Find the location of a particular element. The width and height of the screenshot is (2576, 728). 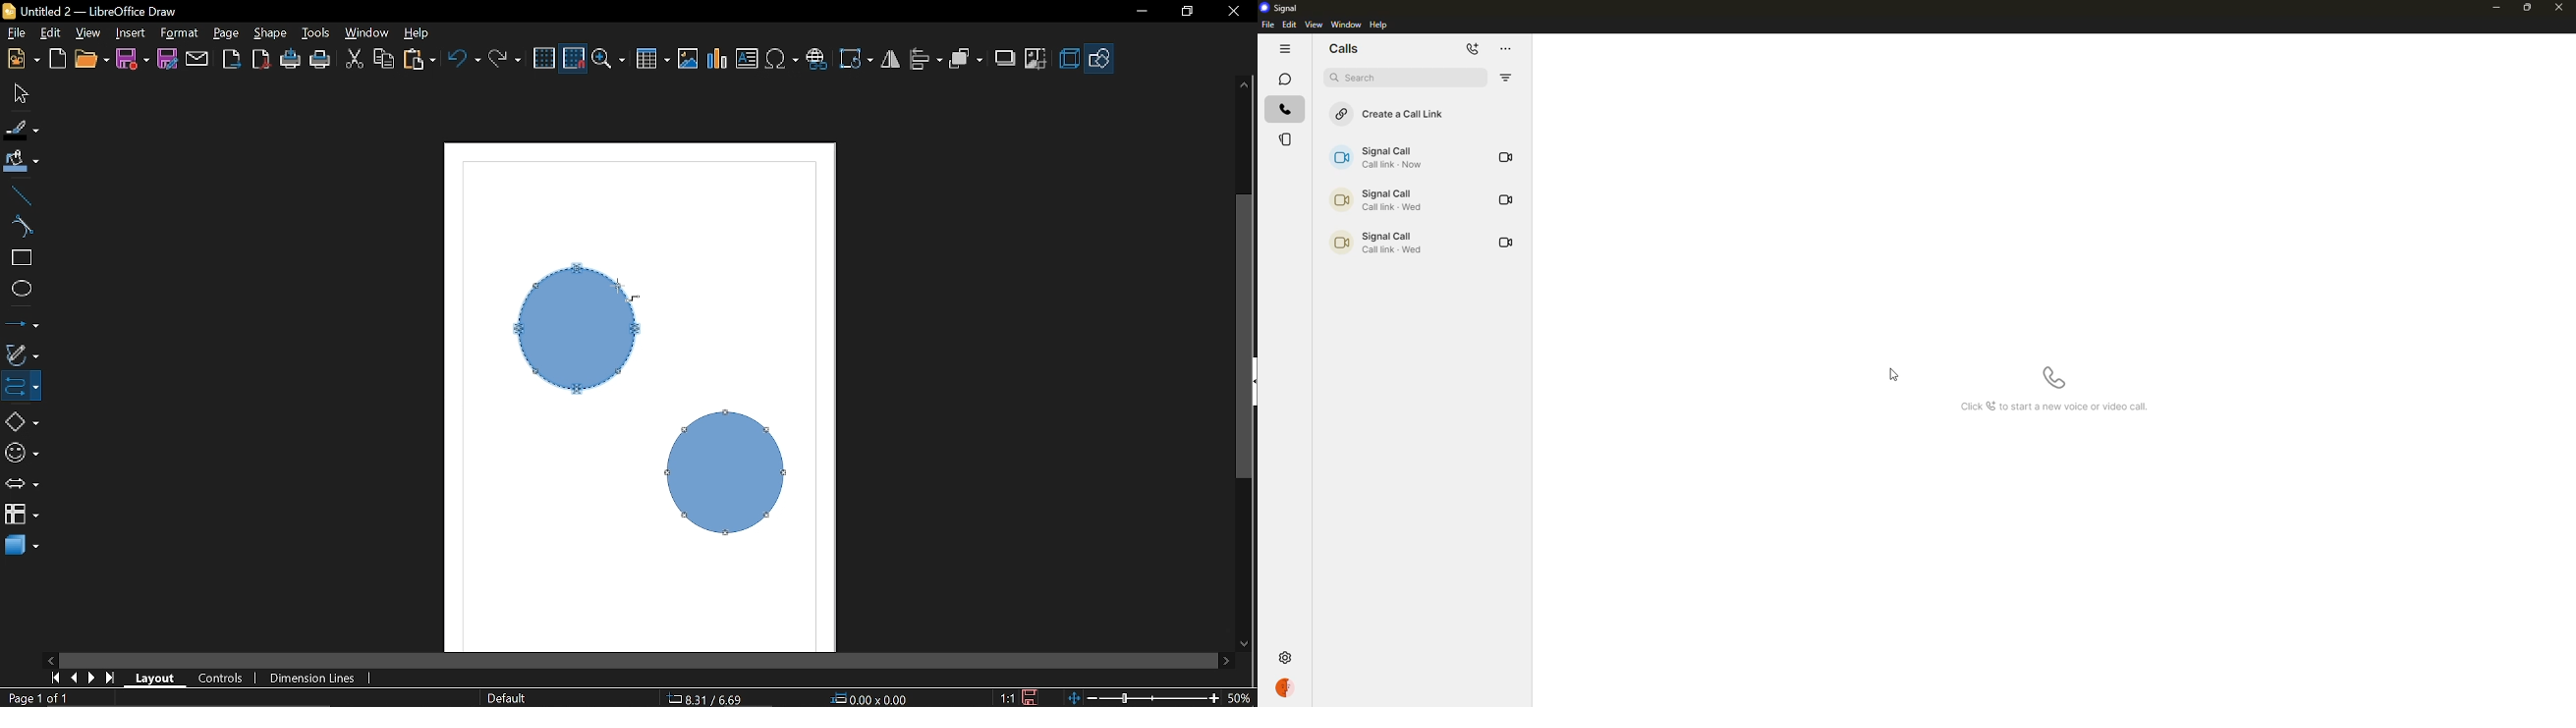

Grid is located at coordinates (544, 59).